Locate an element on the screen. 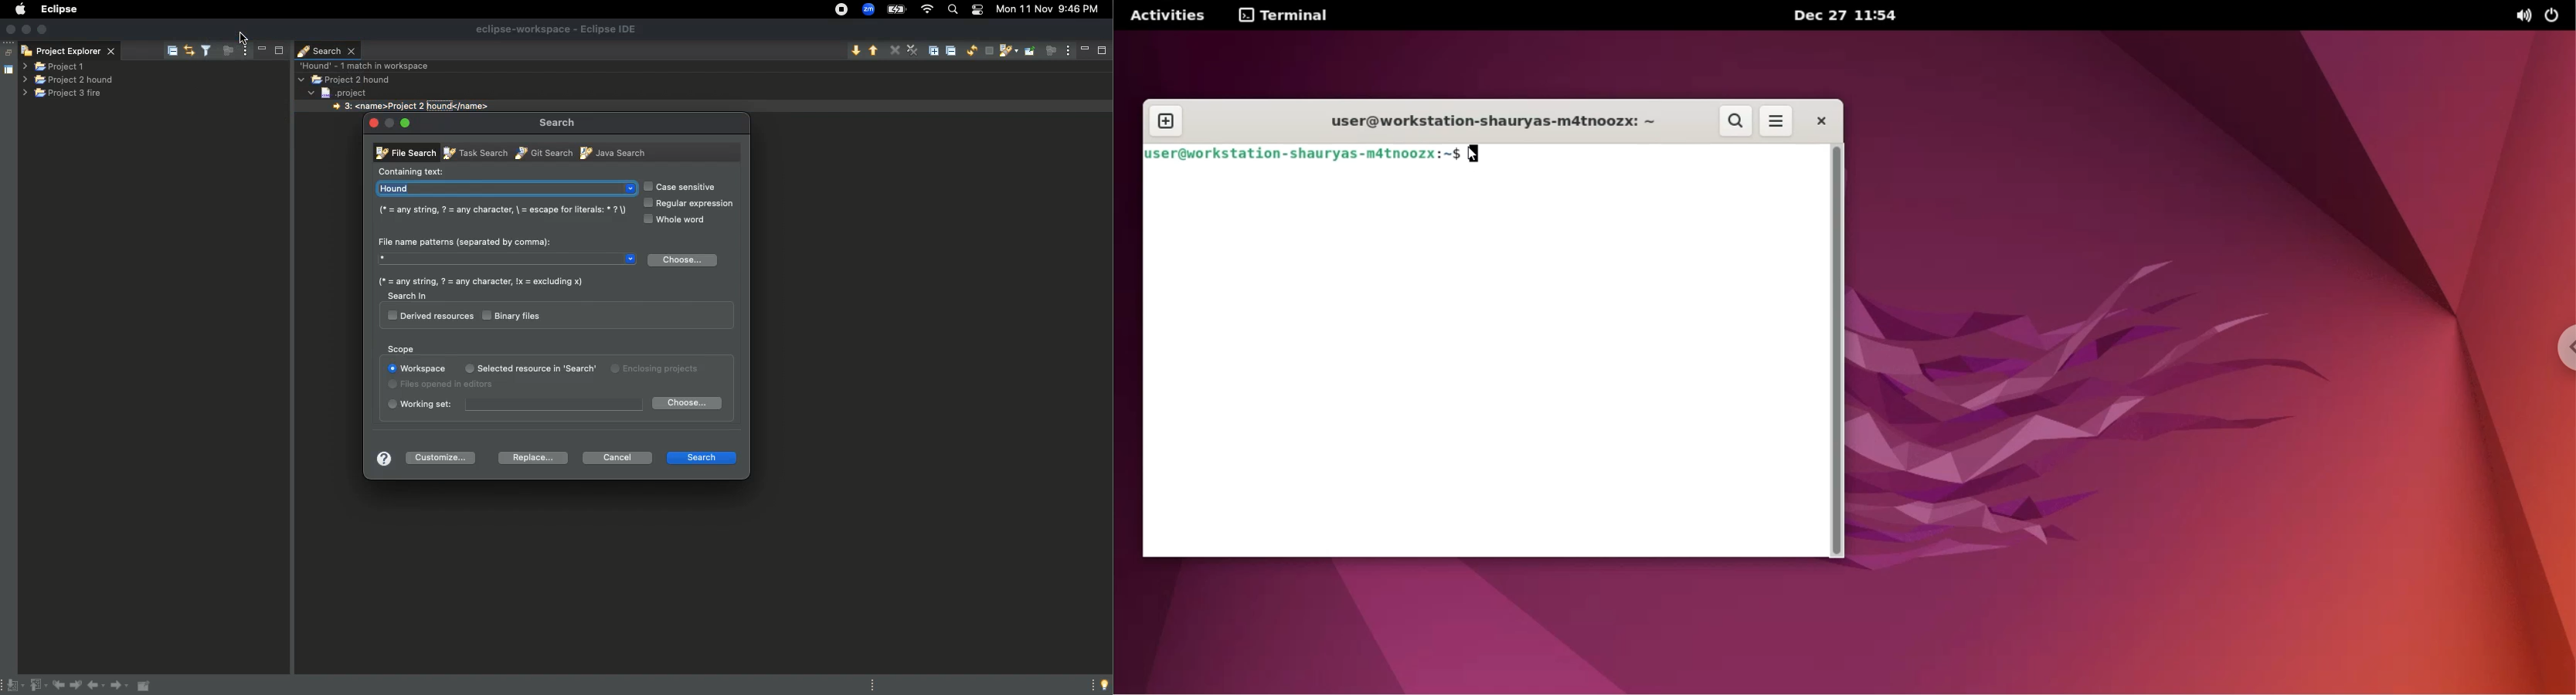  Tip of the day is located at coordinates (1100, 685).